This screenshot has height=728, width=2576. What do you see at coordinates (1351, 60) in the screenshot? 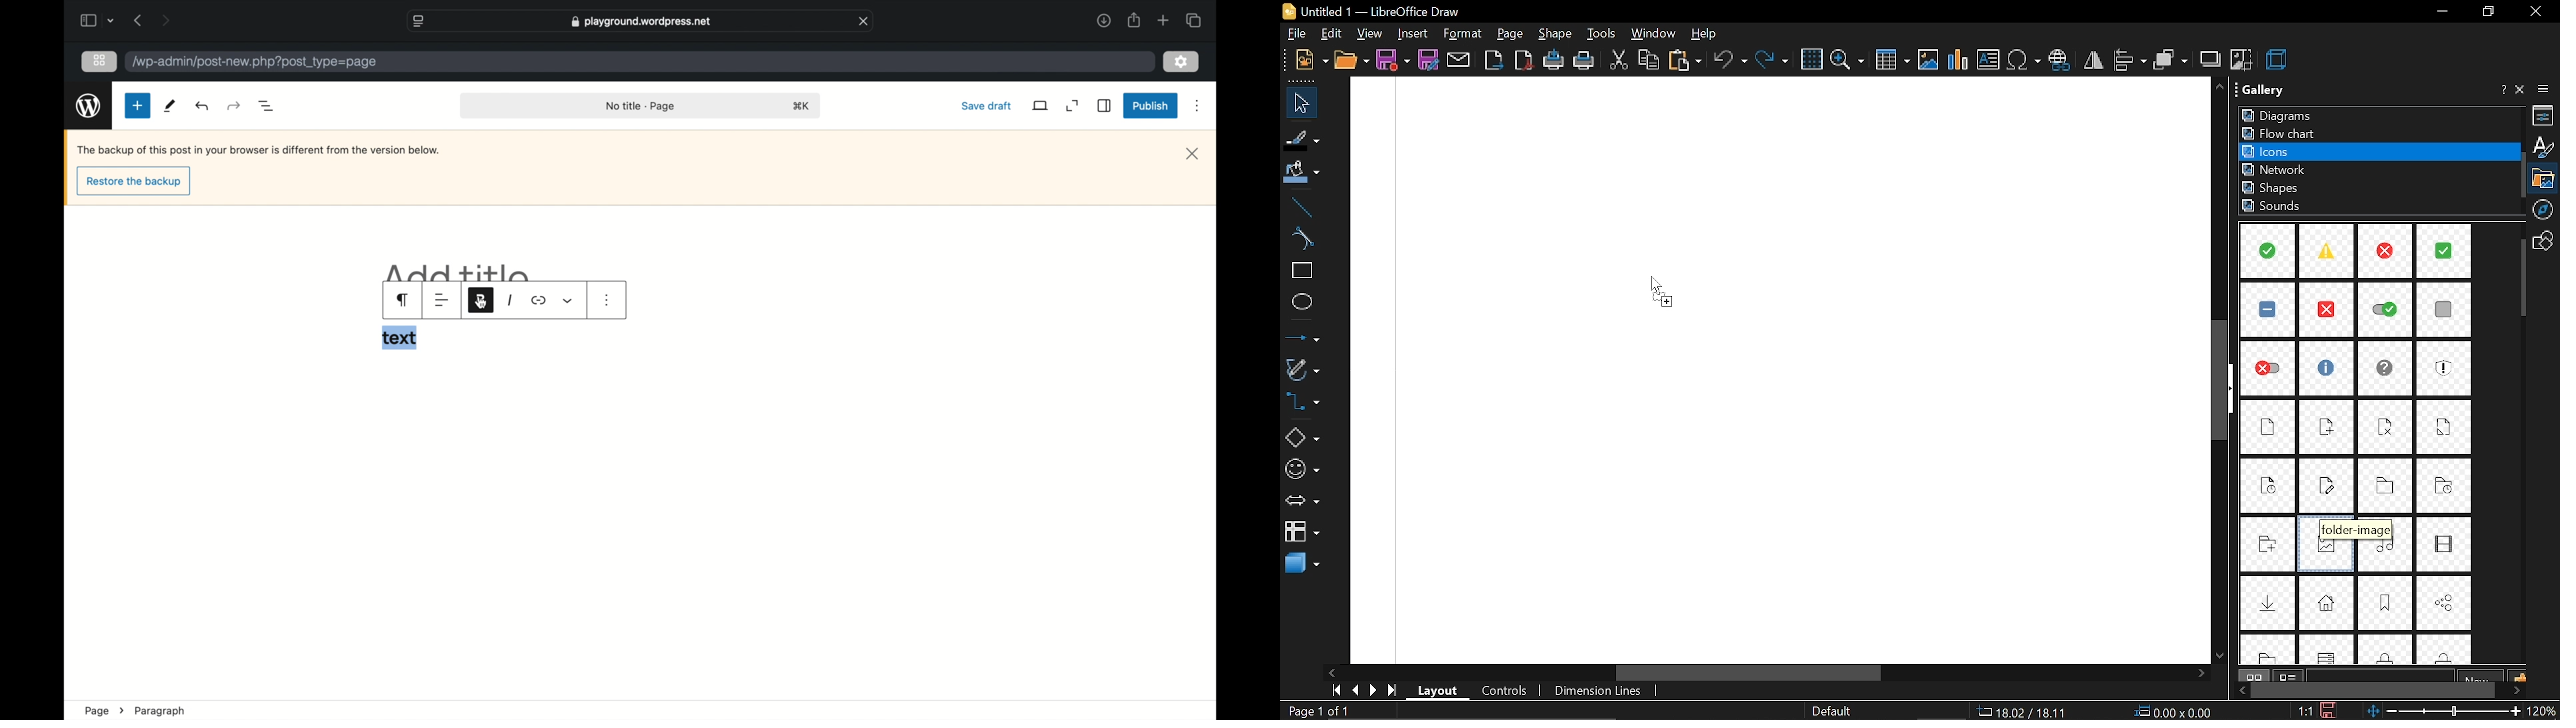
I see `open` at bounding box center [1351, 60].